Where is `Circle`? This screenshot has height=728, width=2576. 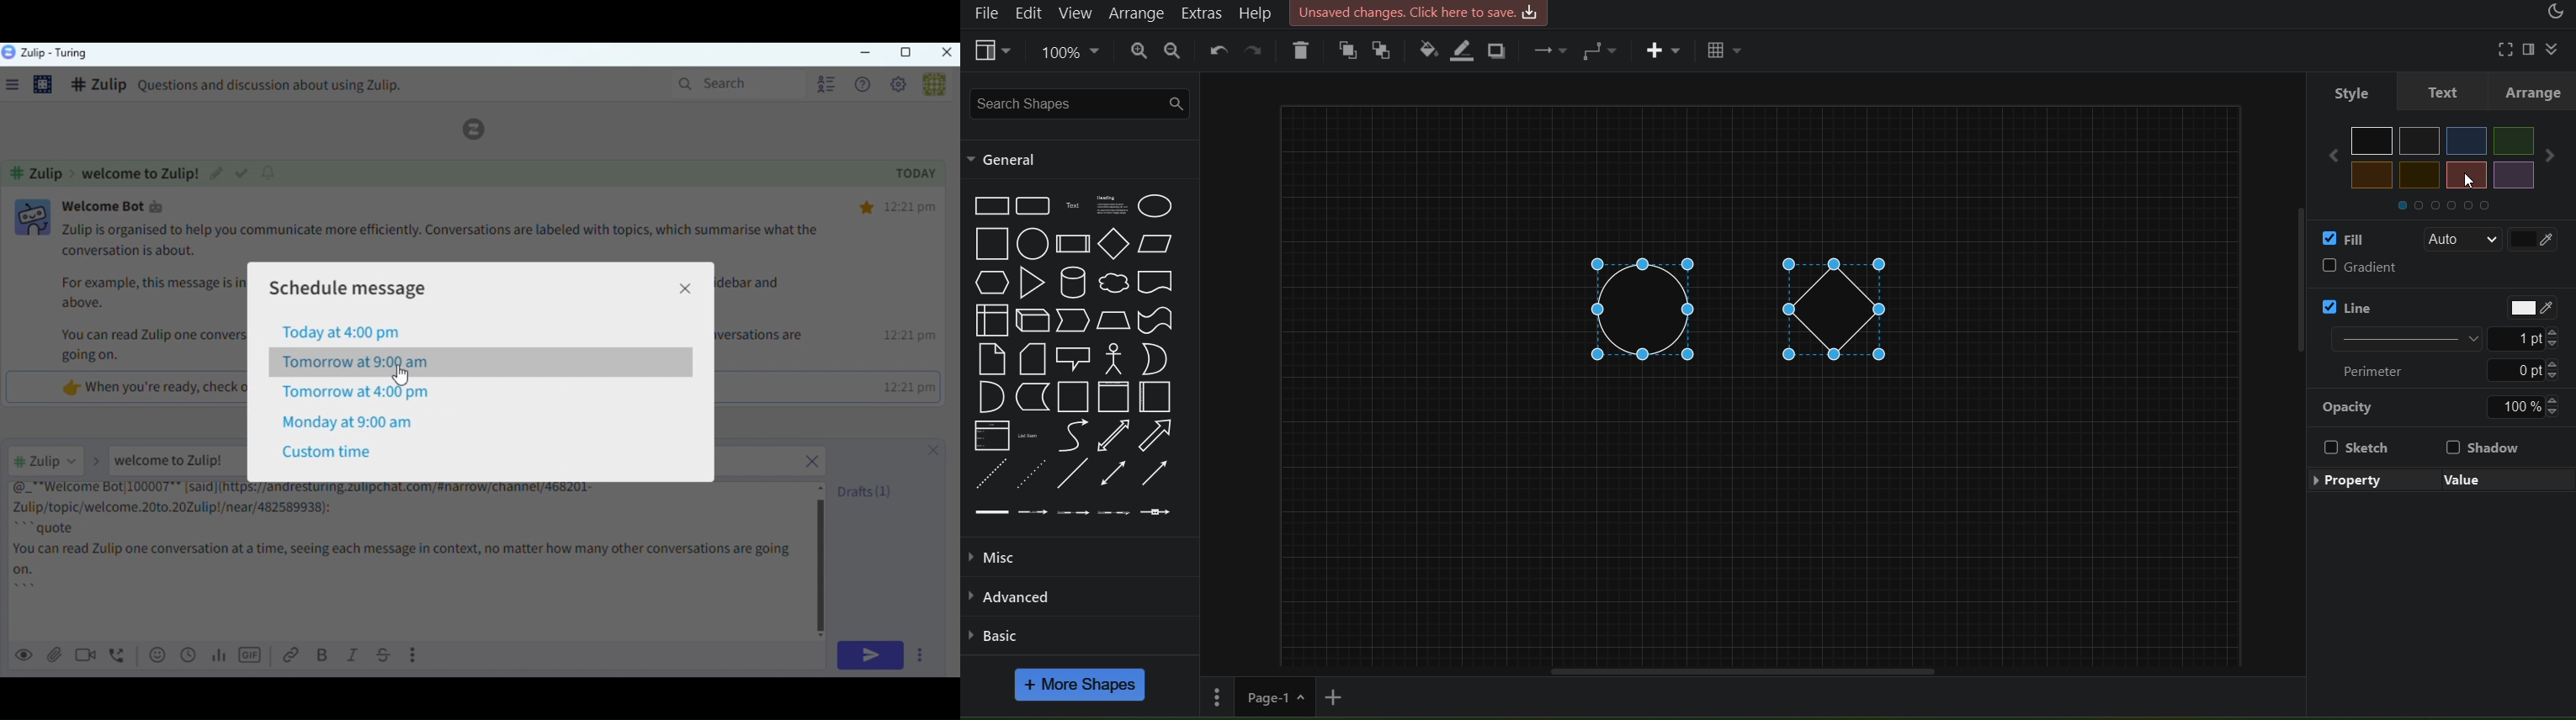 Circle is located at coordinates (1033, 243).